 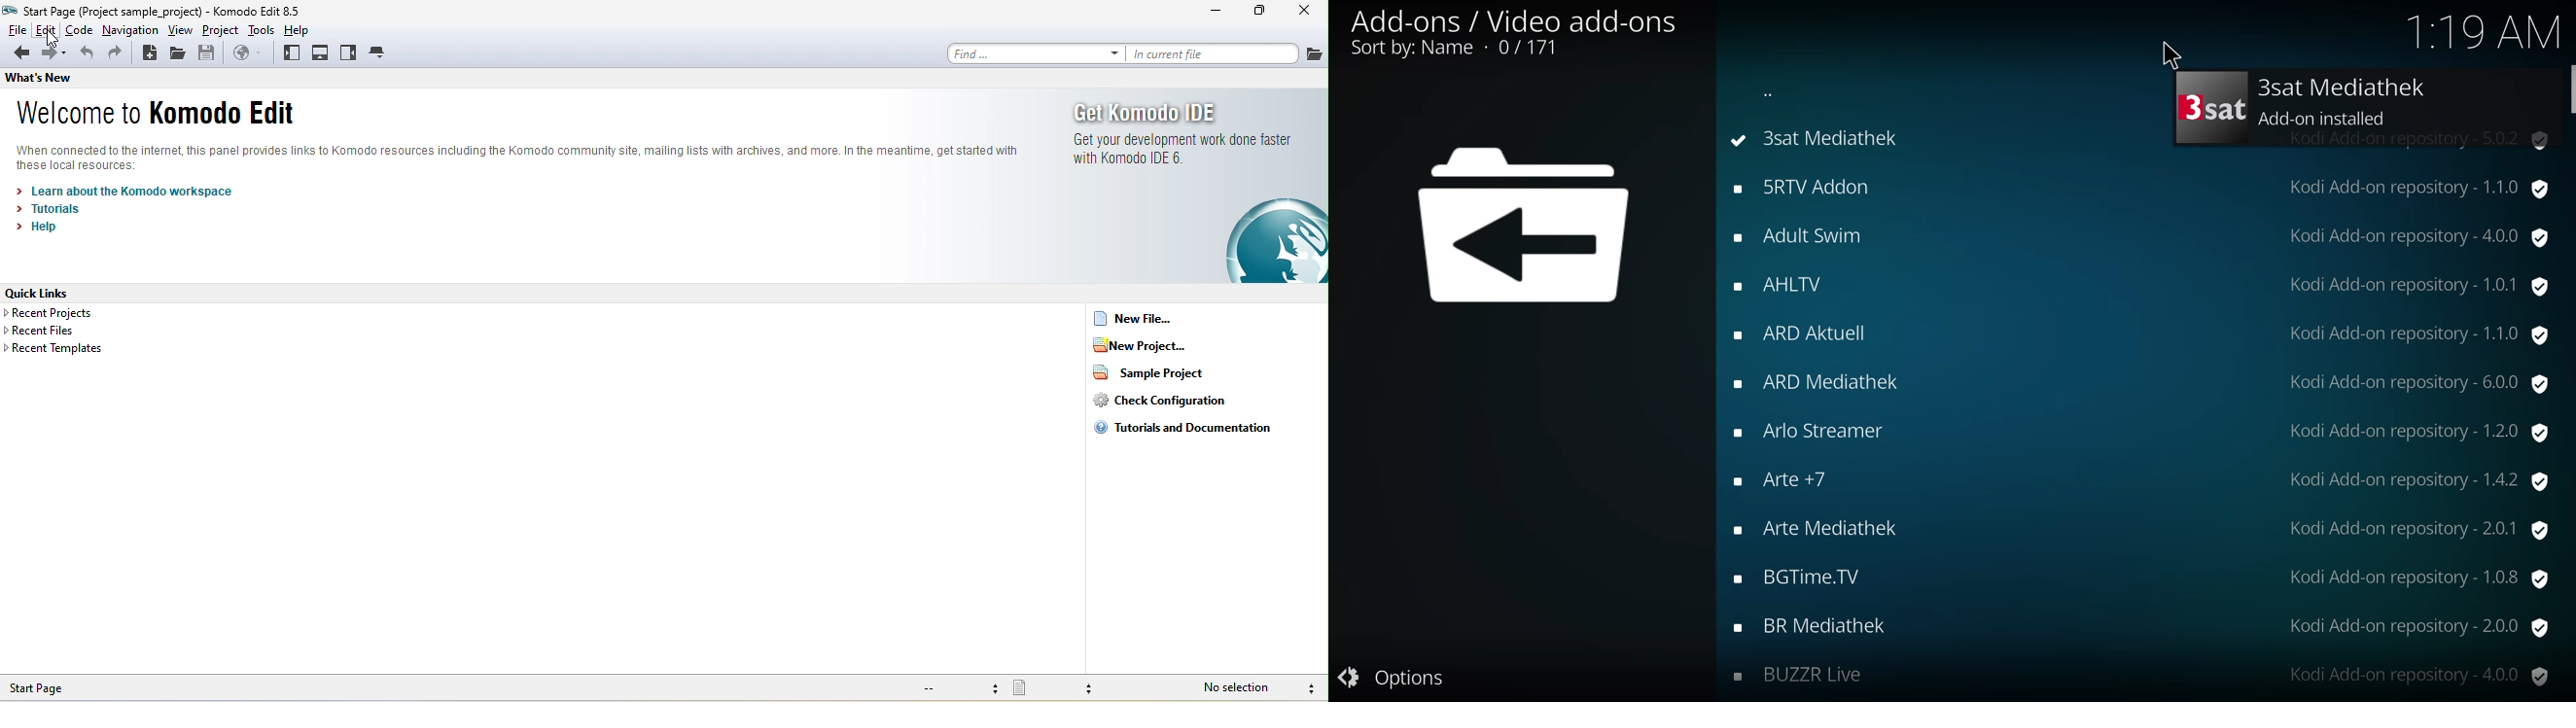 I want to click on version, so click(x=2417, y=529).